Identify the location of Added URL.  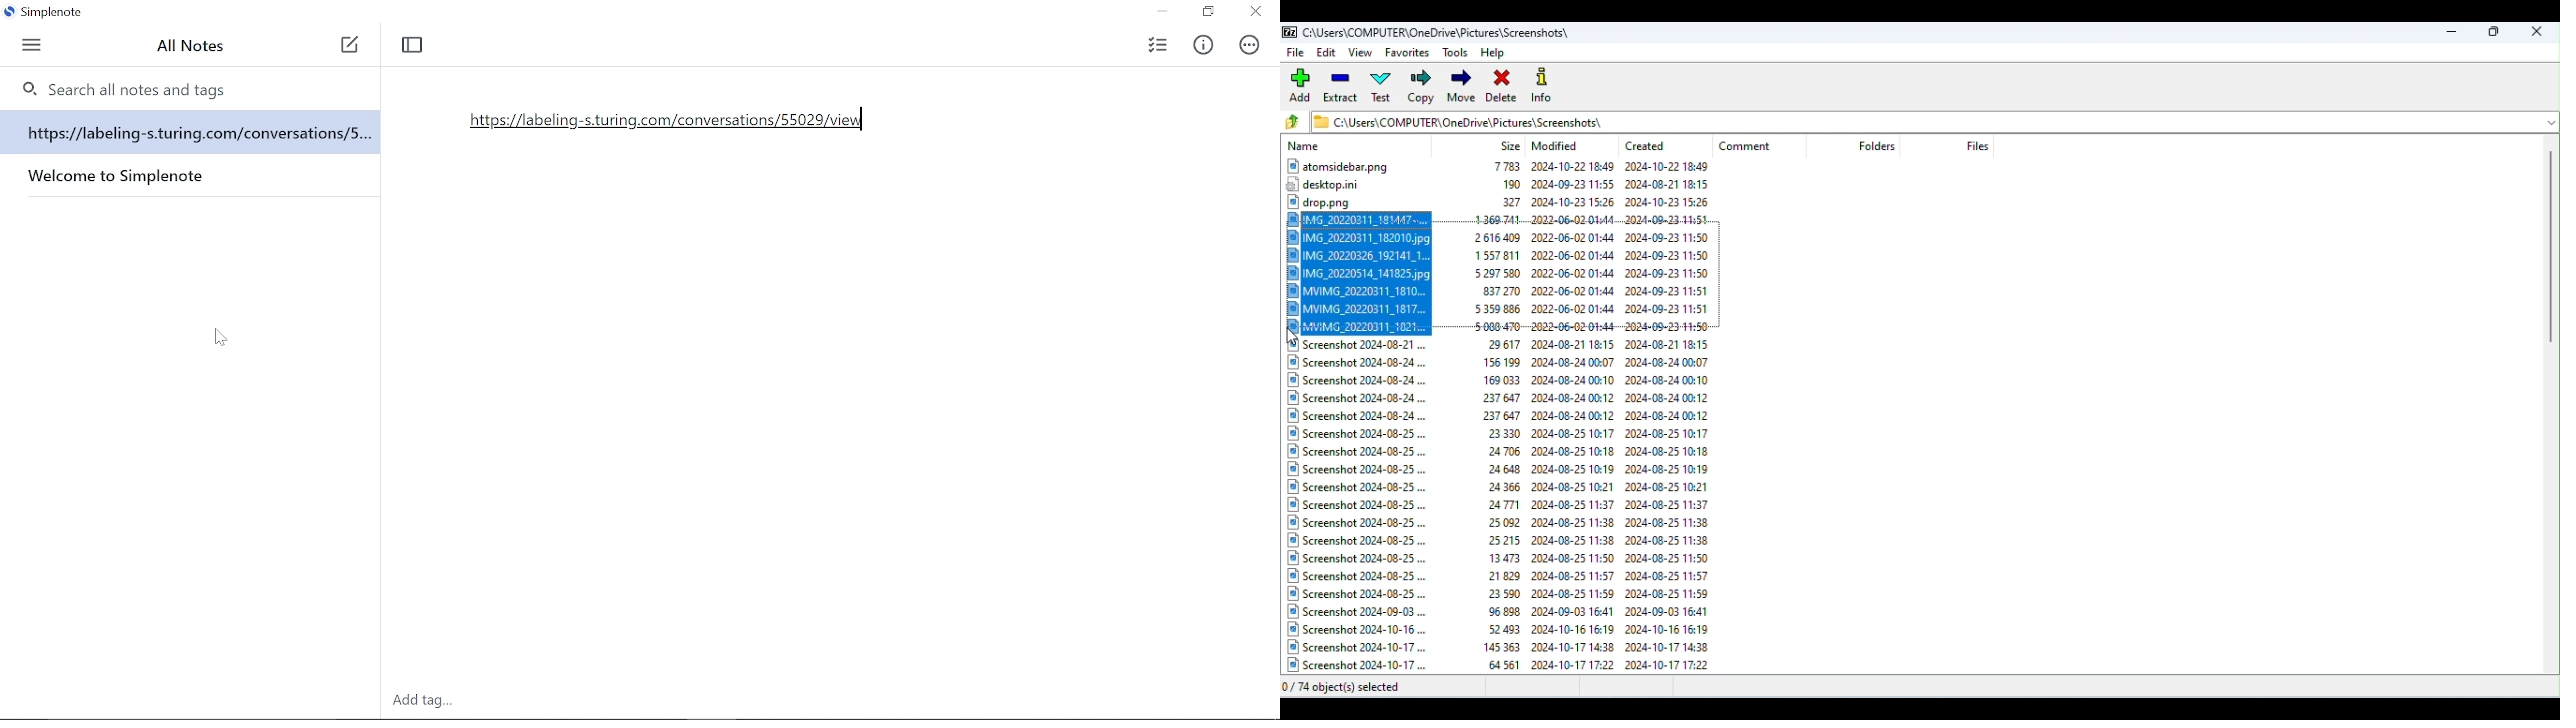
(666, 118).